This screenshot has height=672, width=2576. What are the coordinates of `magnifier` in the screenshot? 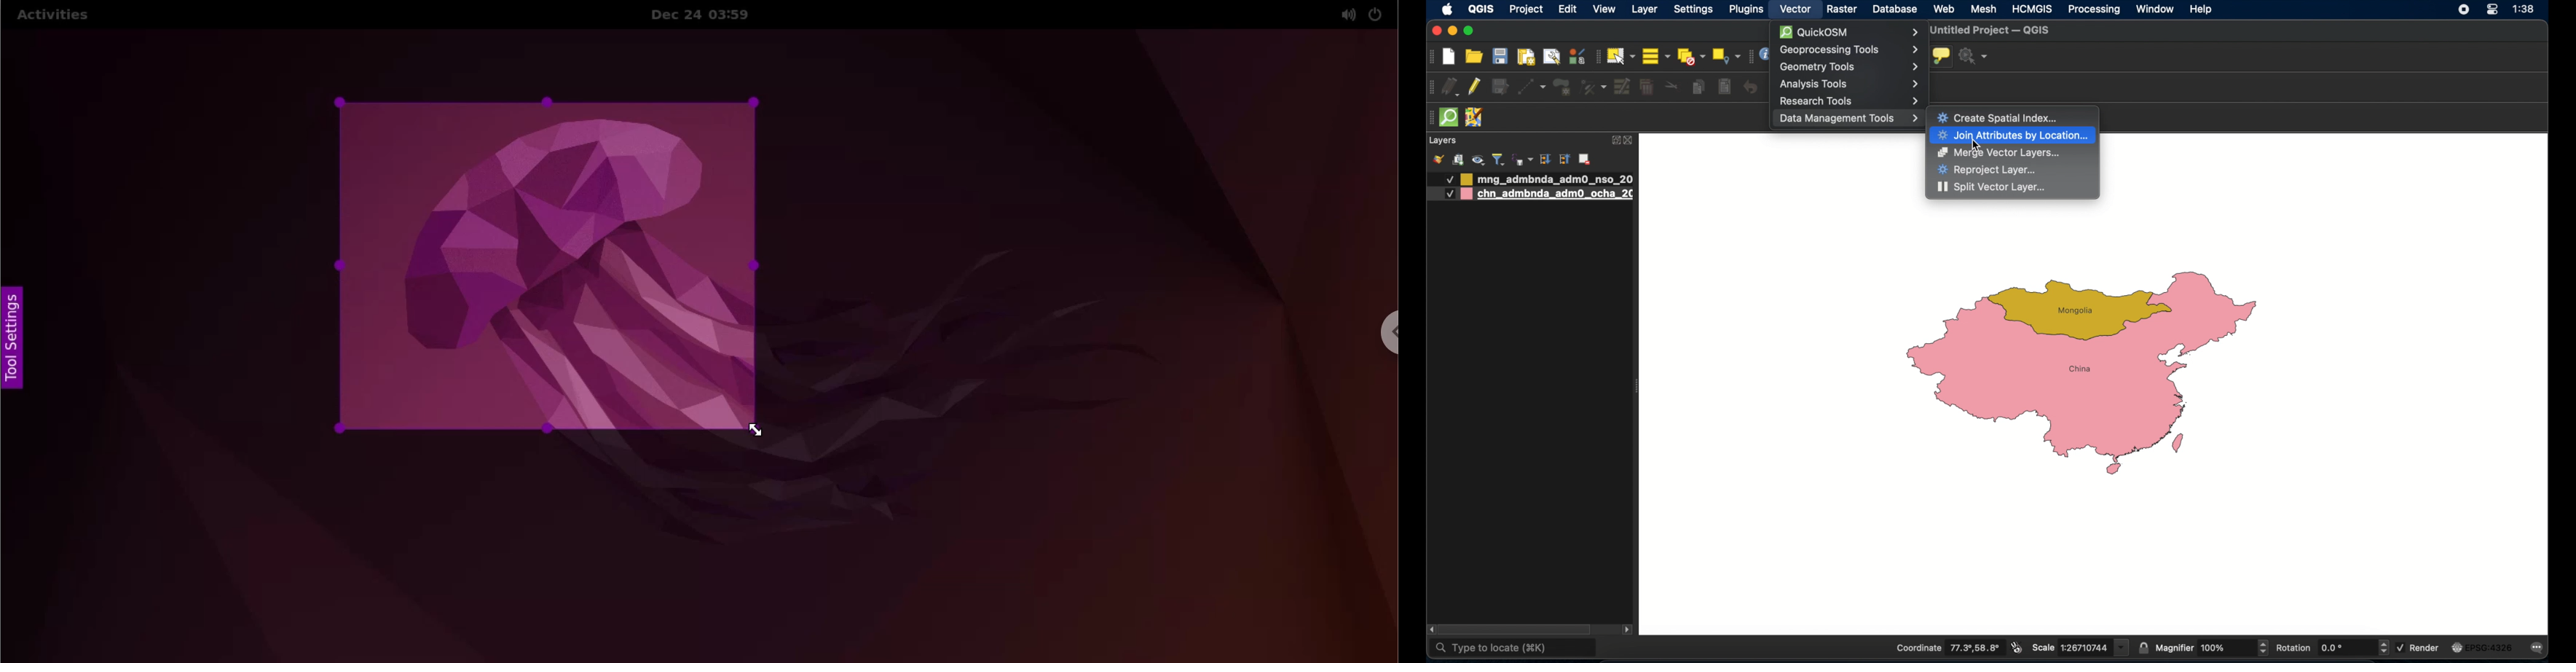 It's located at (2213, 648).